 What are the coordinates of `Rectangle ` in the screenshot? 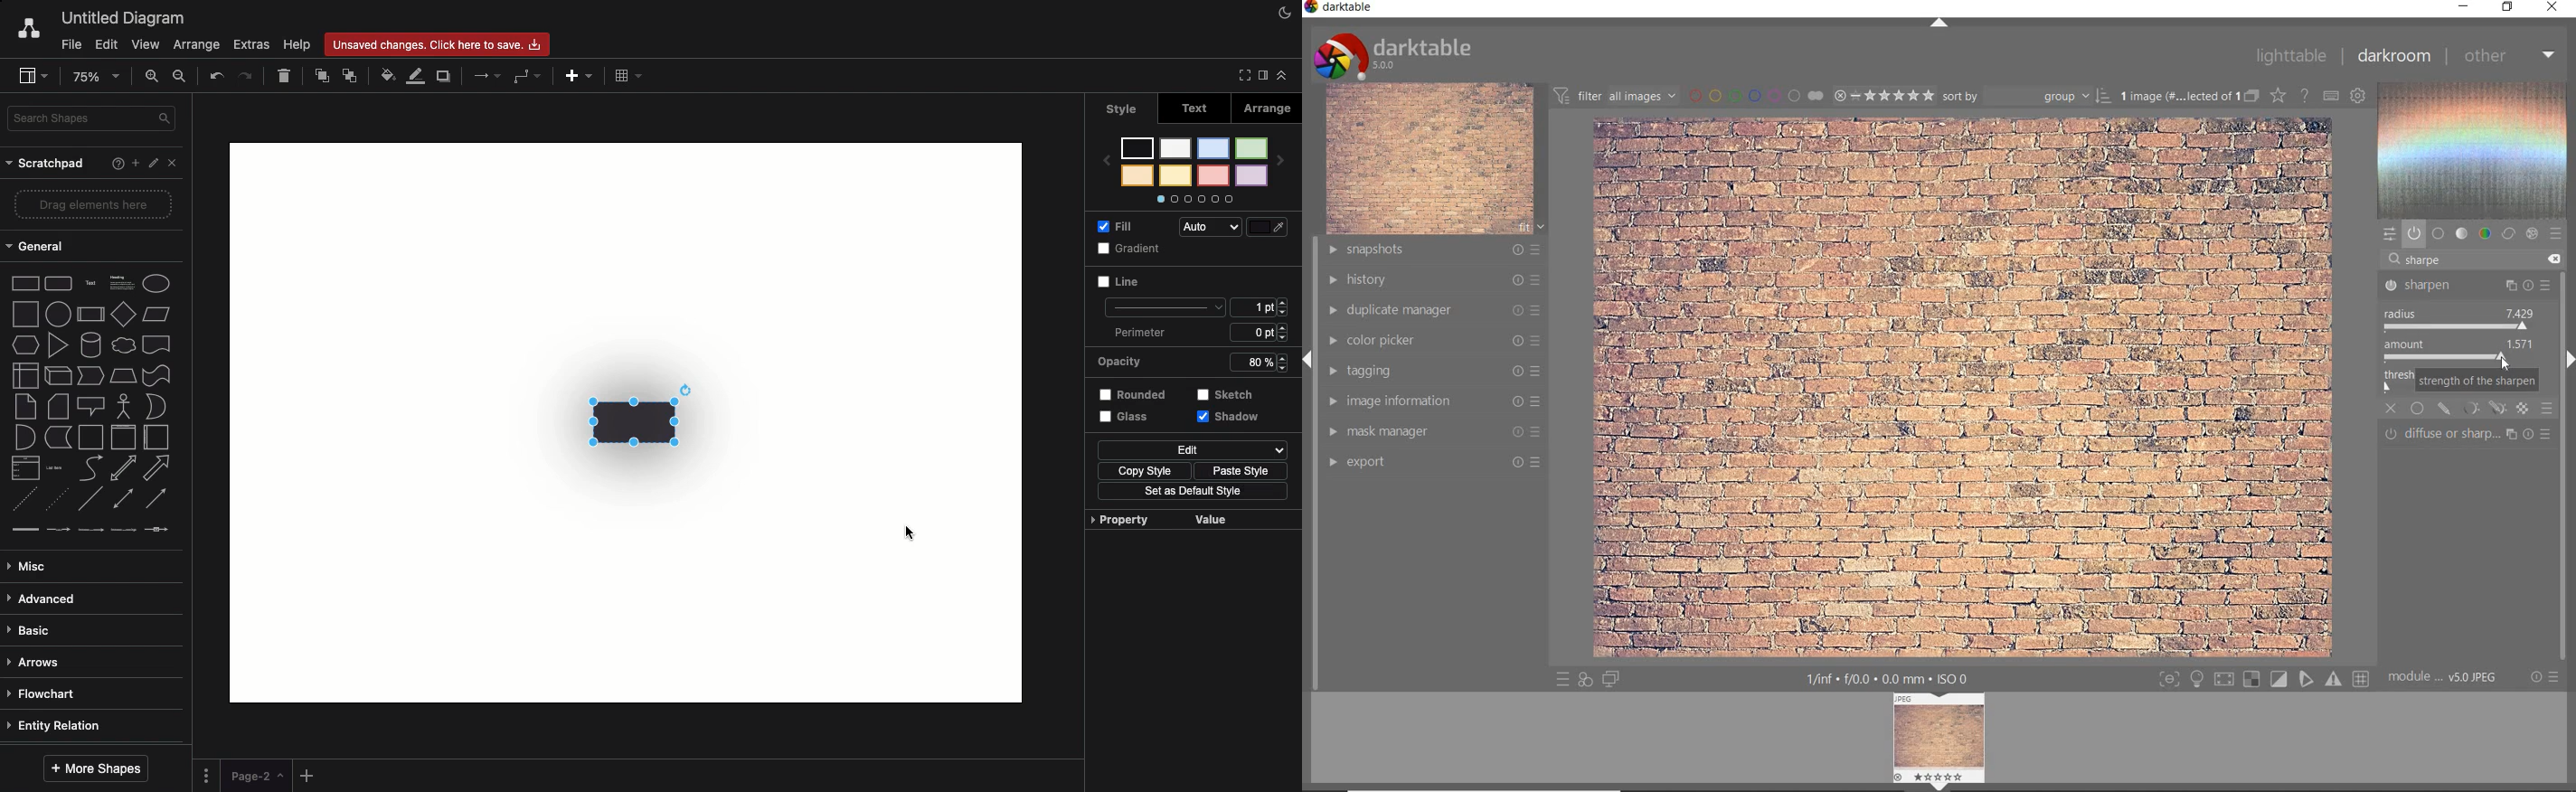 It's located at (25, 285).